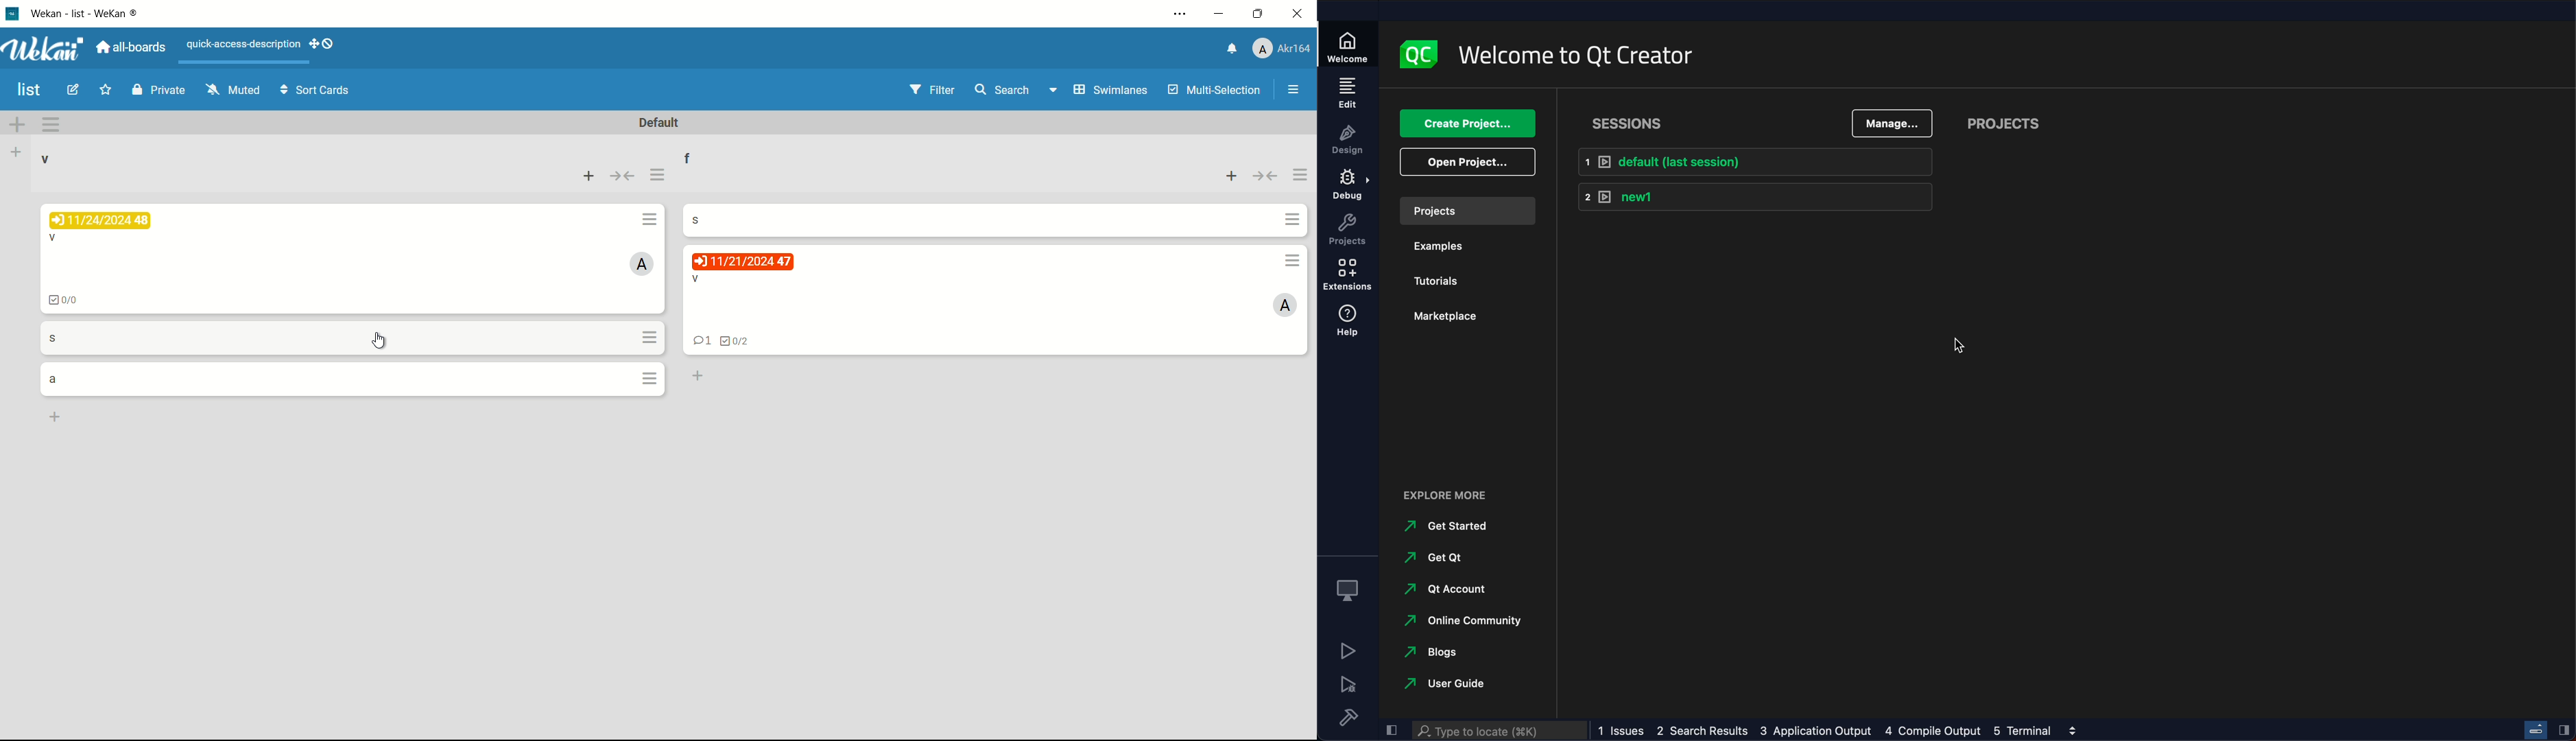 The image size is (2576, 756). What do you see at coordinates (652, 380) in the screenshot?
I see `card actions` at bounding box center [652, 380].